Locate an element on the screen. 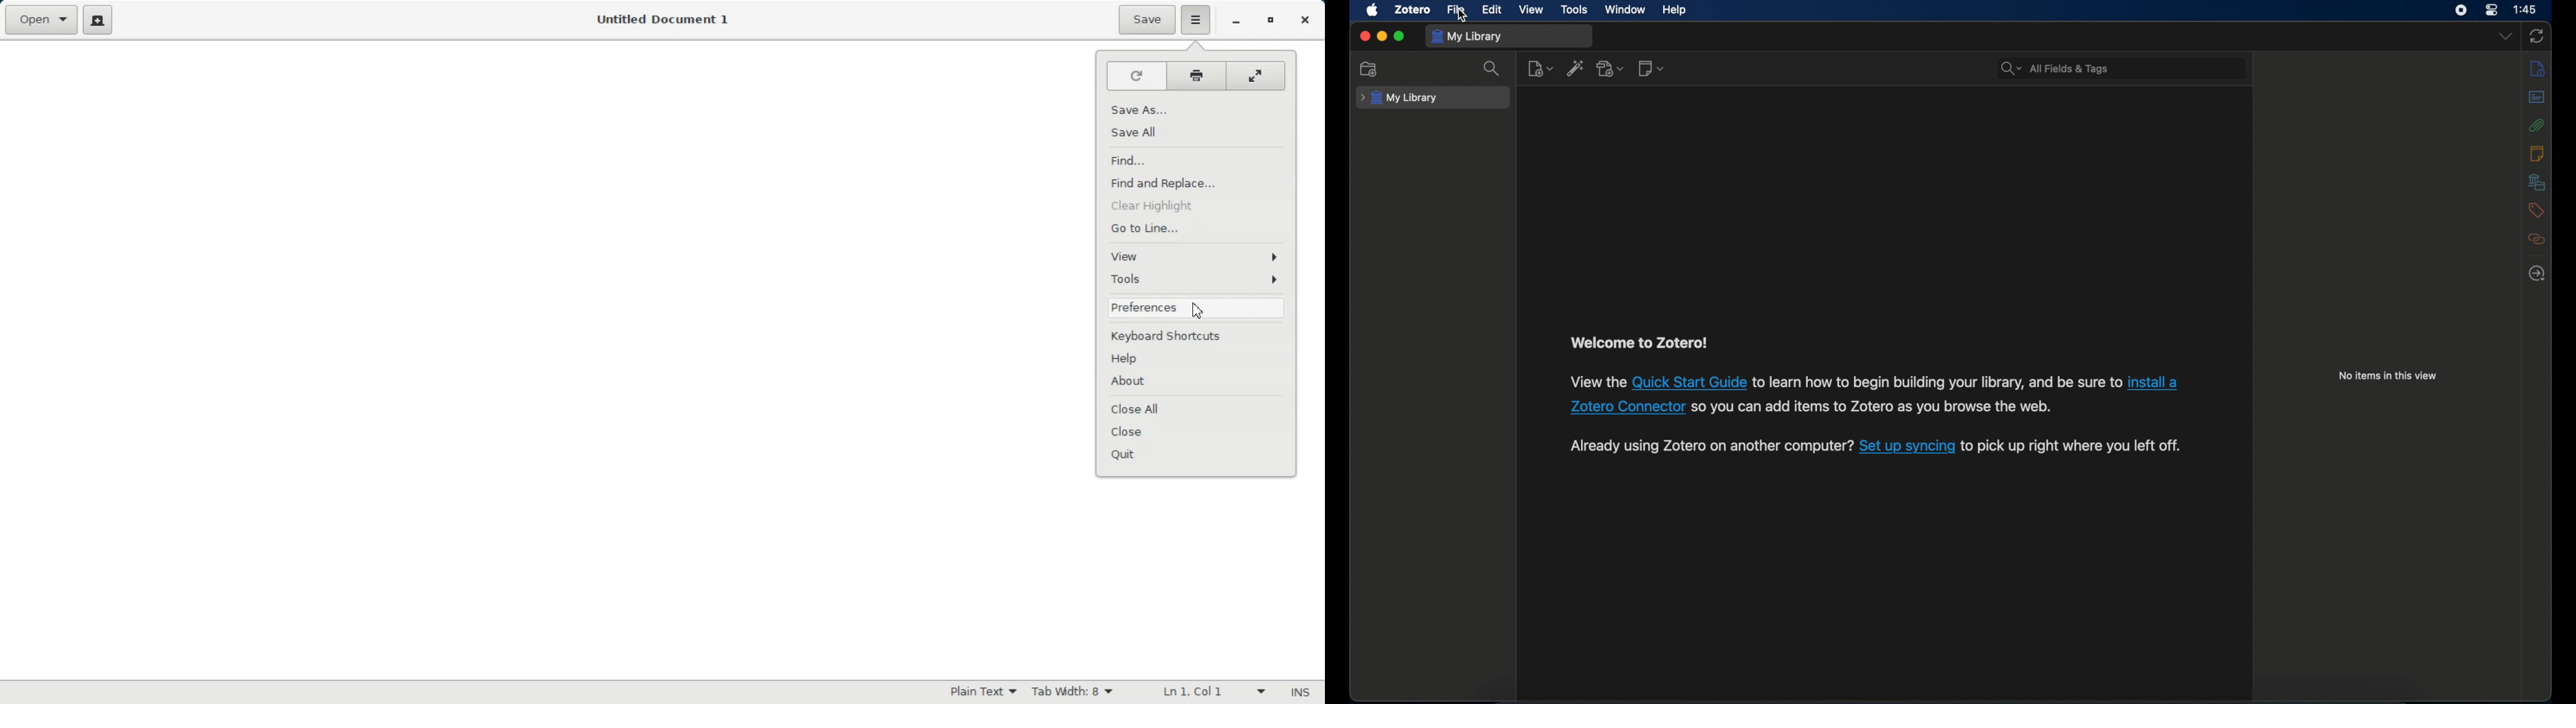 This screenshot has width=2576, height=728. maximize is located at coordinates (1399, 37).